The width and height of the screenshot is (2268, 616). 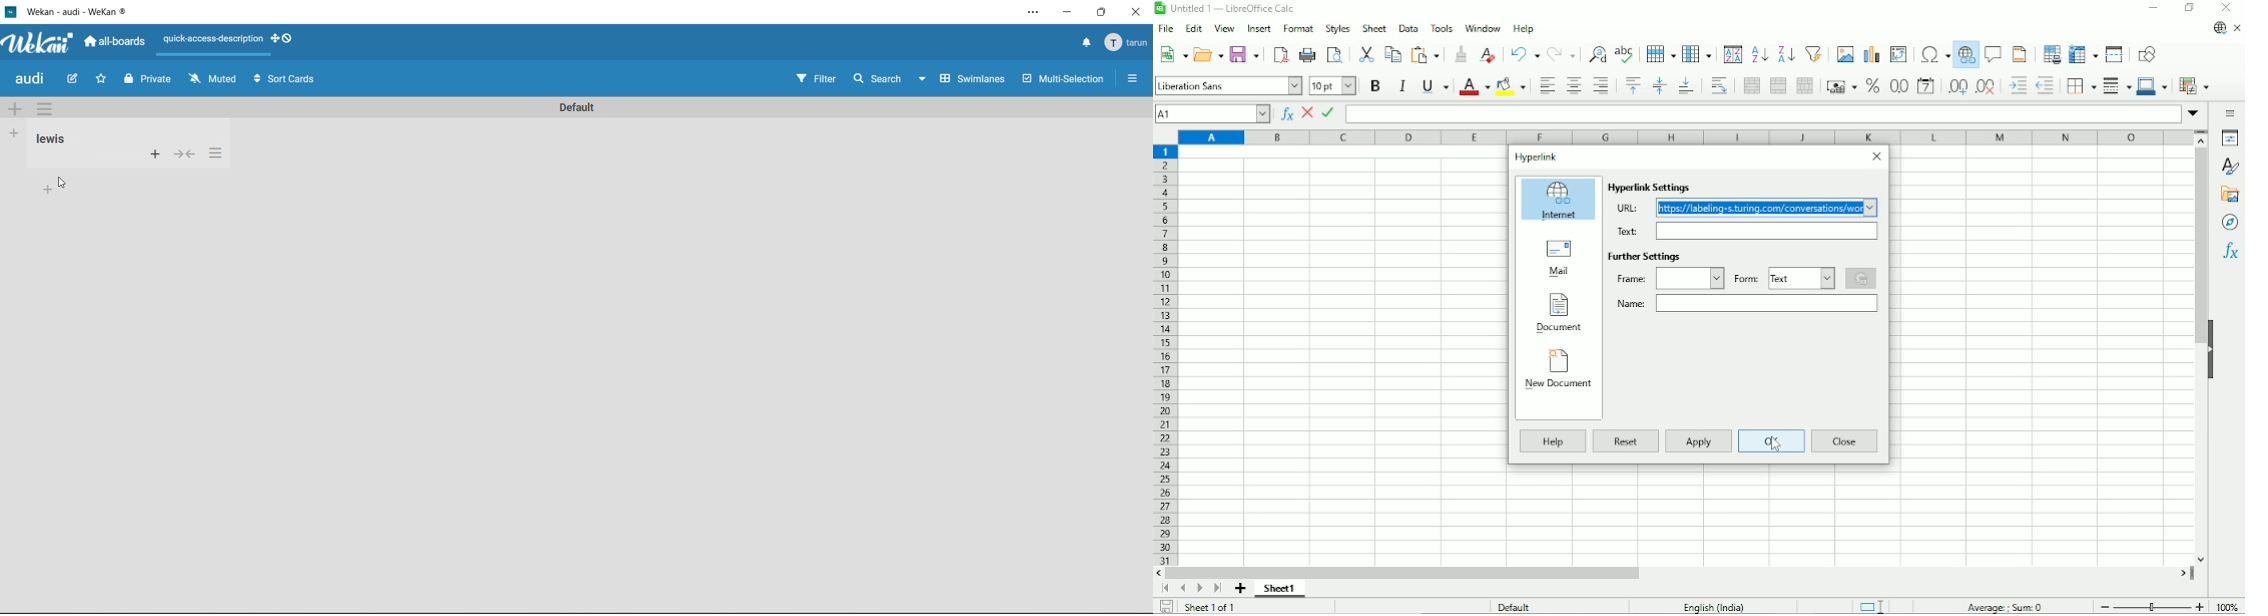 What do you see at coordinates (2046, 85) in the screenshot?
I see `Decrease indent` at bounding box center [2046, 85].